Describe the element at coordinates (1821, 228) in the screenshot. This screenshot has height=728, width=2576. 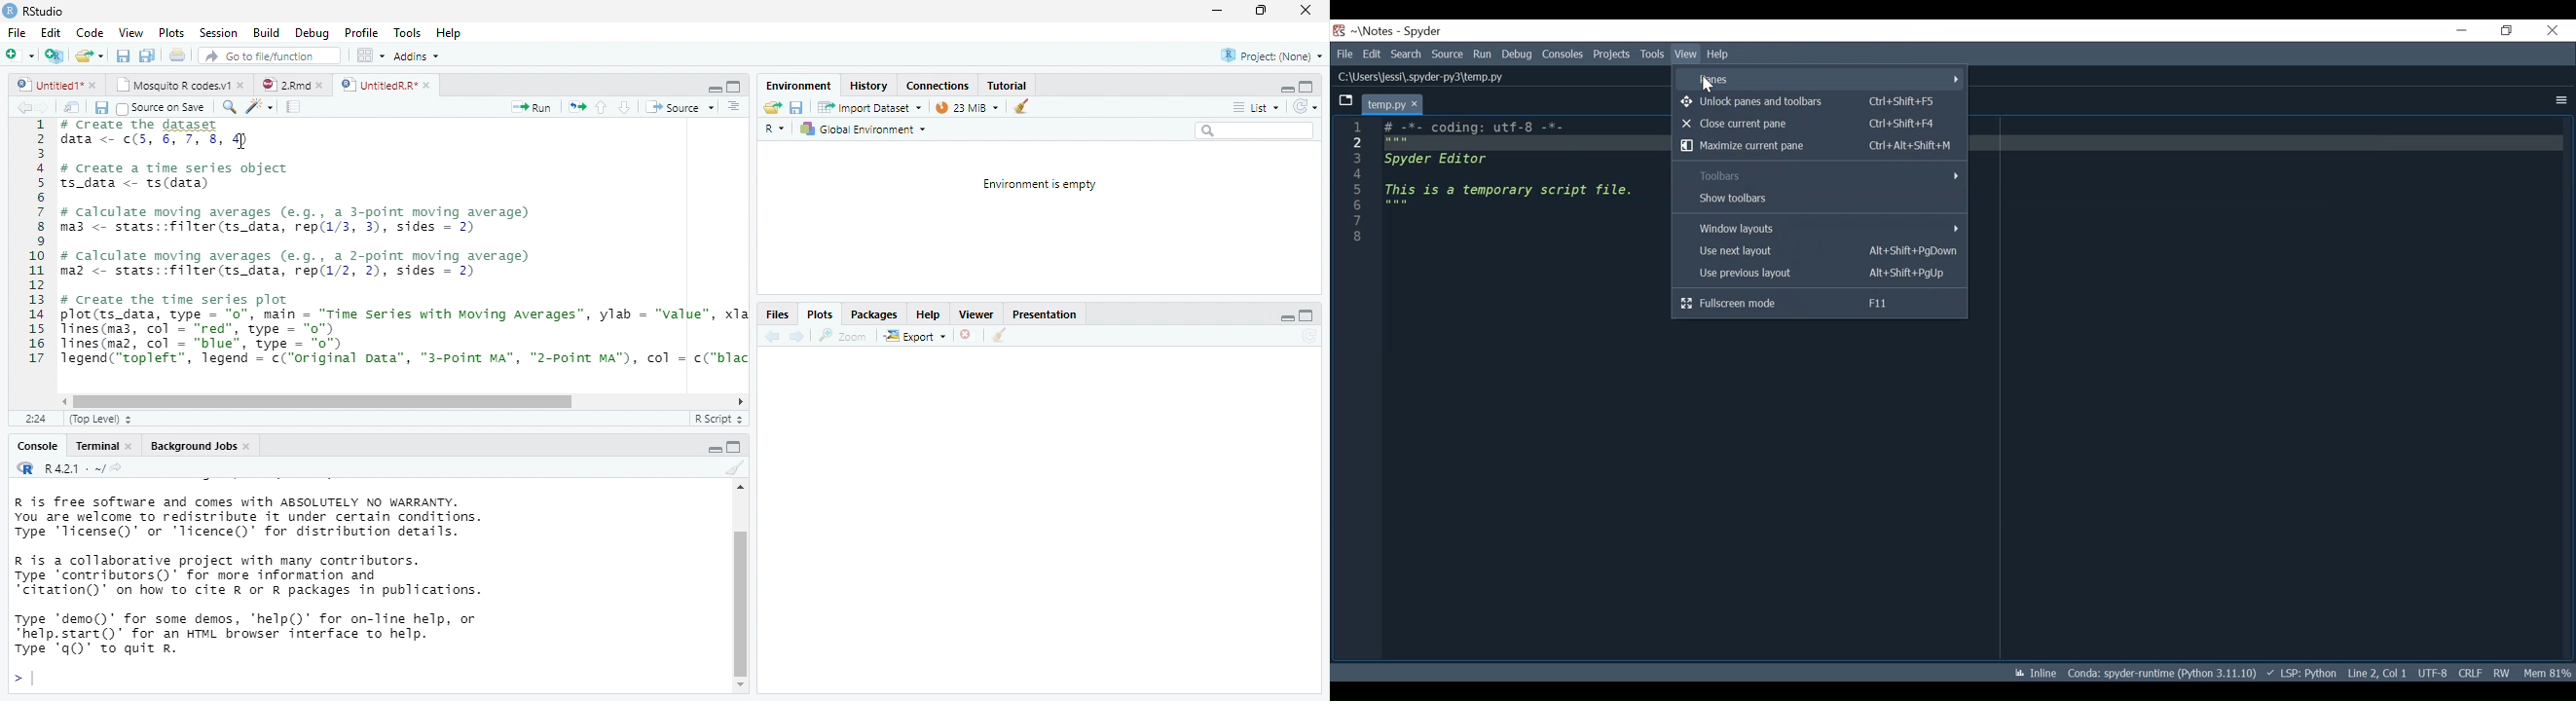
I see `Window layout` at that location.